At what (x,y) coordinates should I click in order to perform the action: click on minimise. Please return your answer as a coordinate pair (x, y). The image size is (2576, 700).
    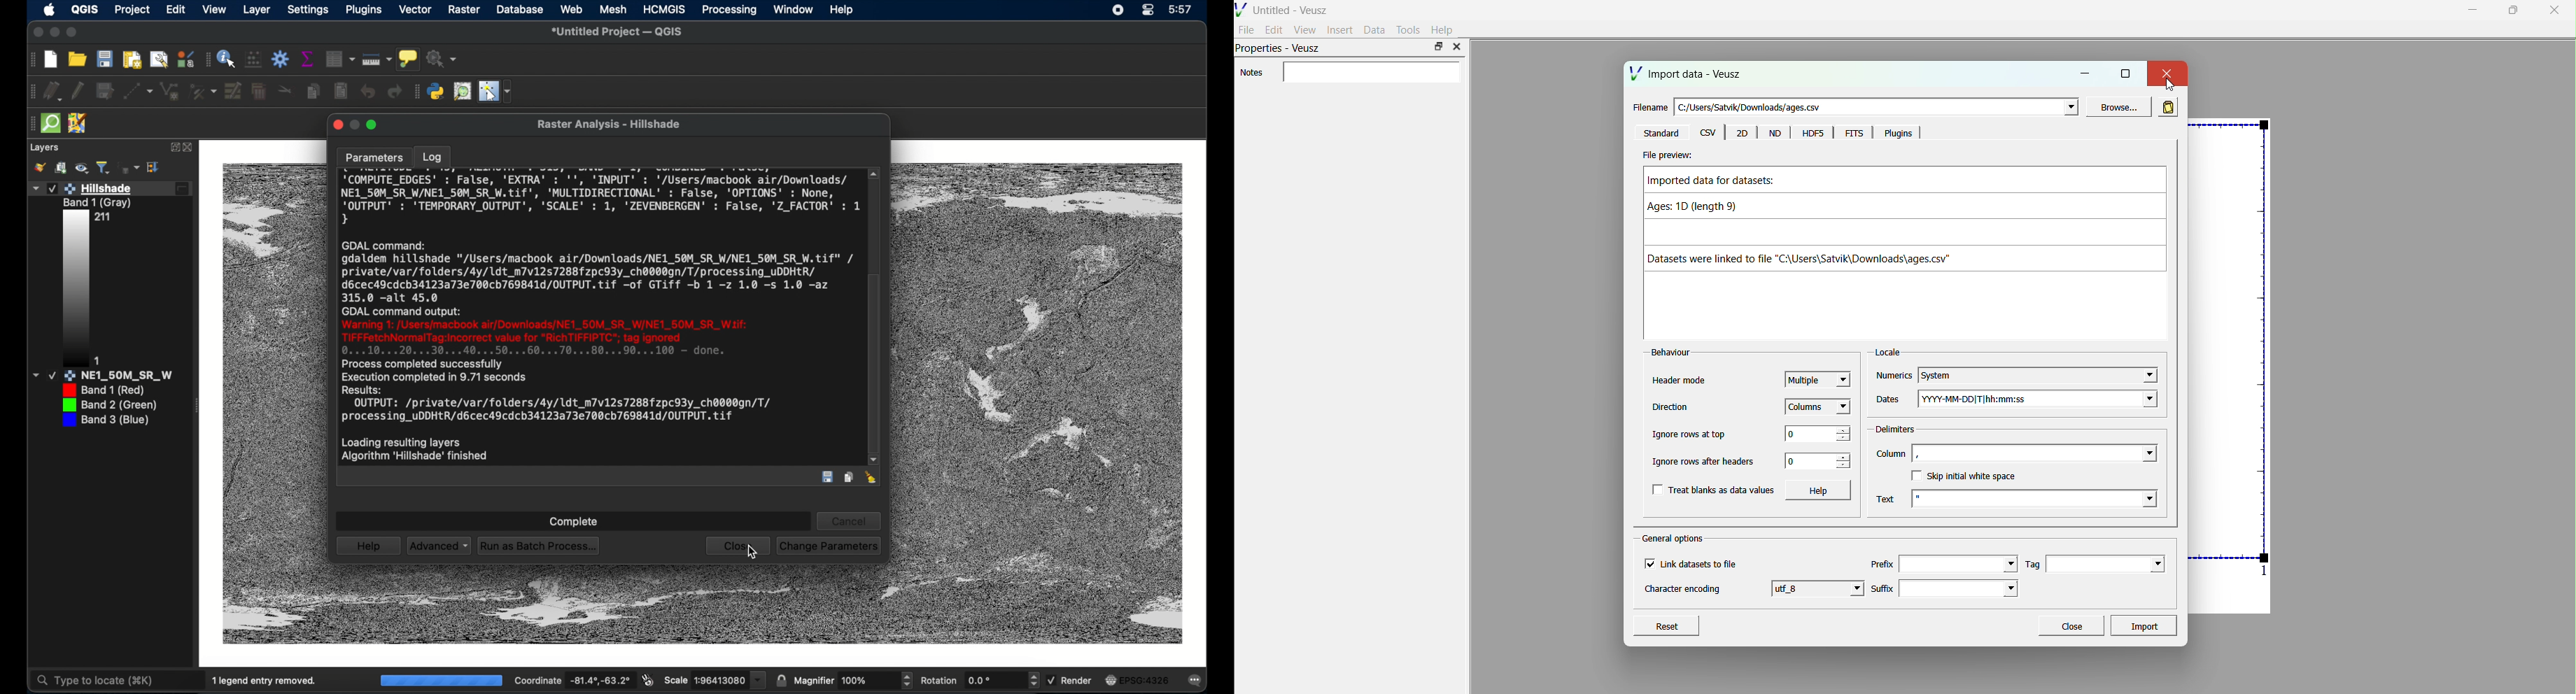
    Looking at the image, I should click on (2087, 72).